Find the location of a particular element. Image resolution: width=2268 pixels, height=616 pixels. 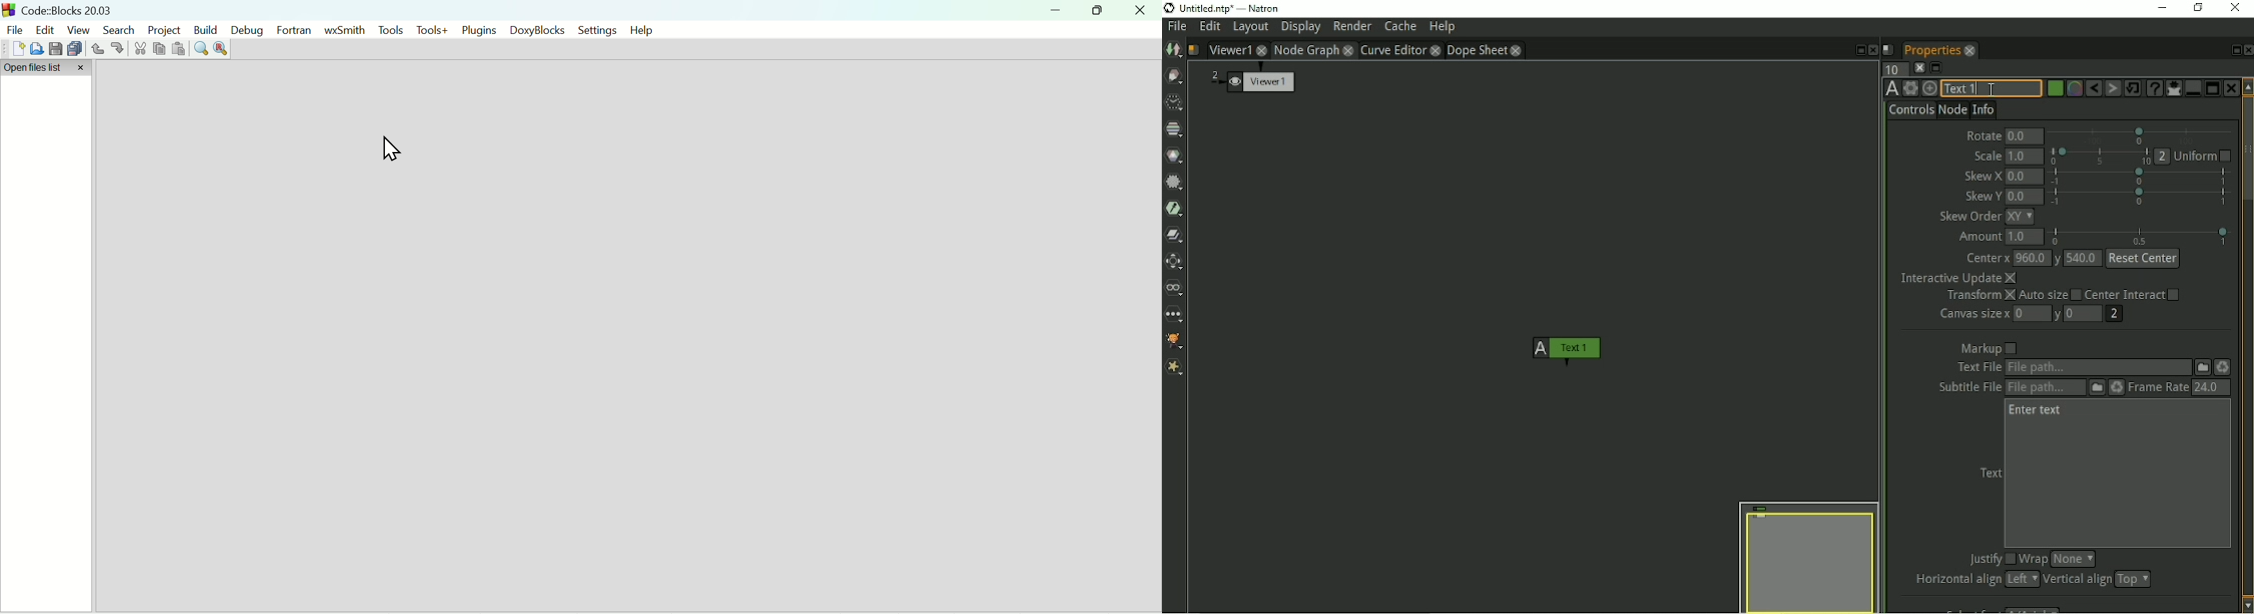

0 is located at coordinates (2030, 313).